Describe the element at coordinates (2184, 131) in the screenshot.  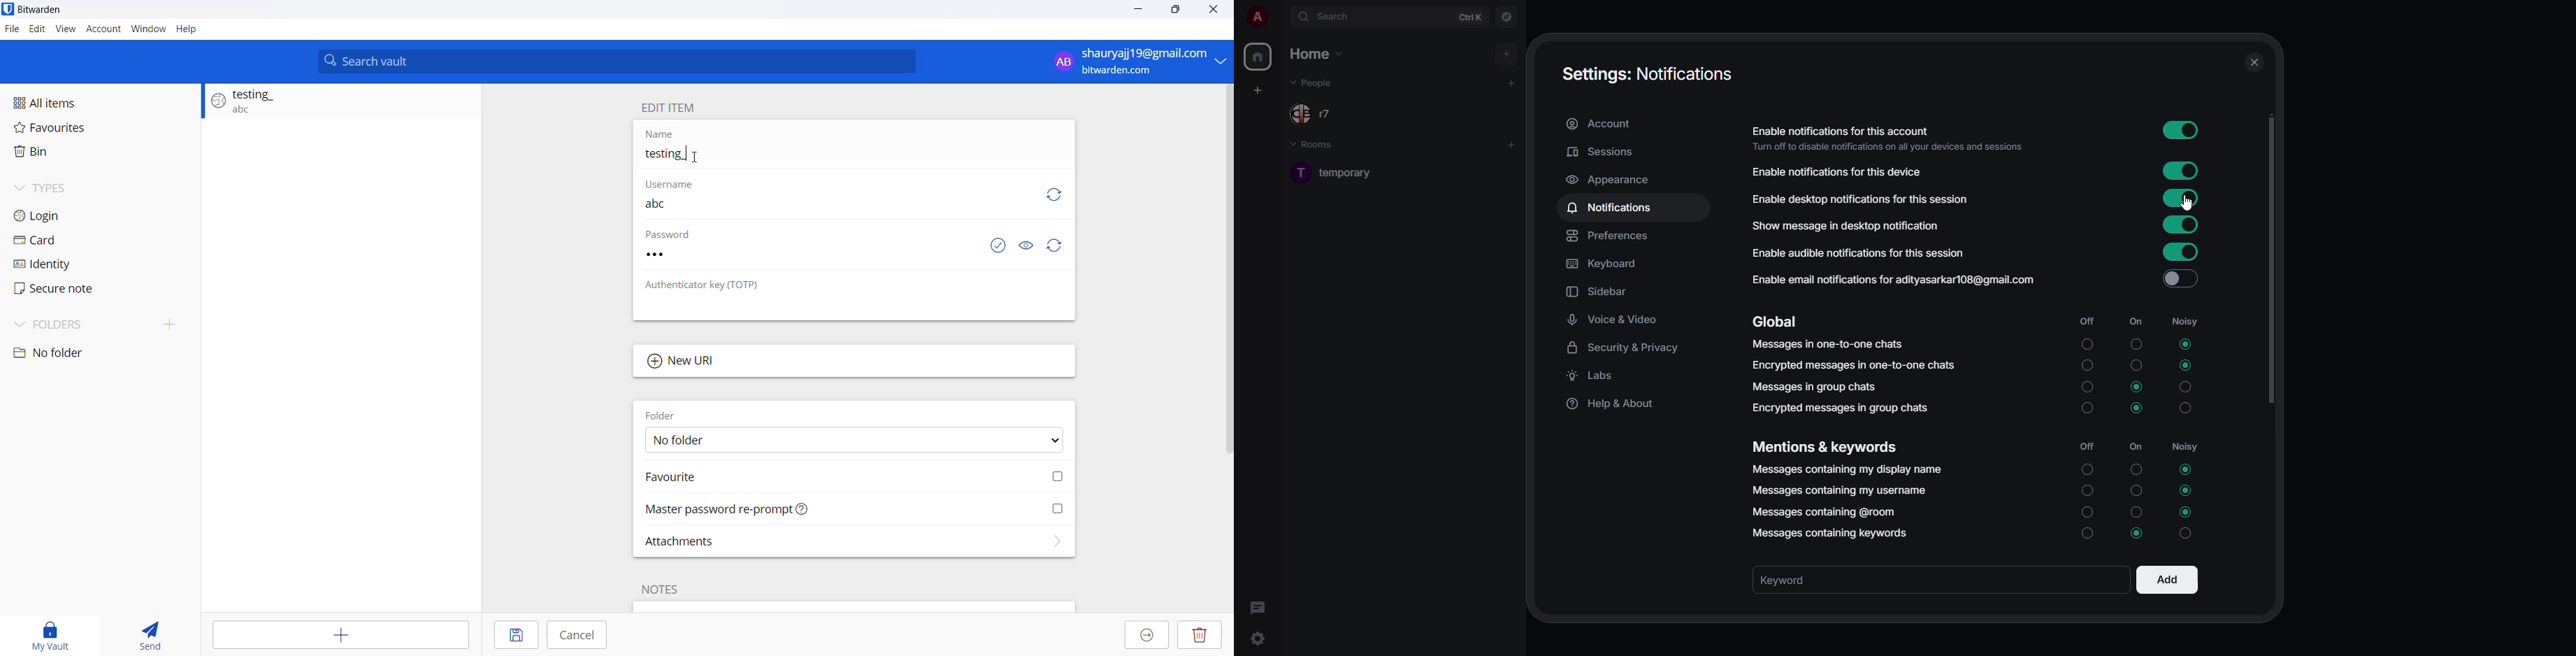
I see `enabled` at that location.